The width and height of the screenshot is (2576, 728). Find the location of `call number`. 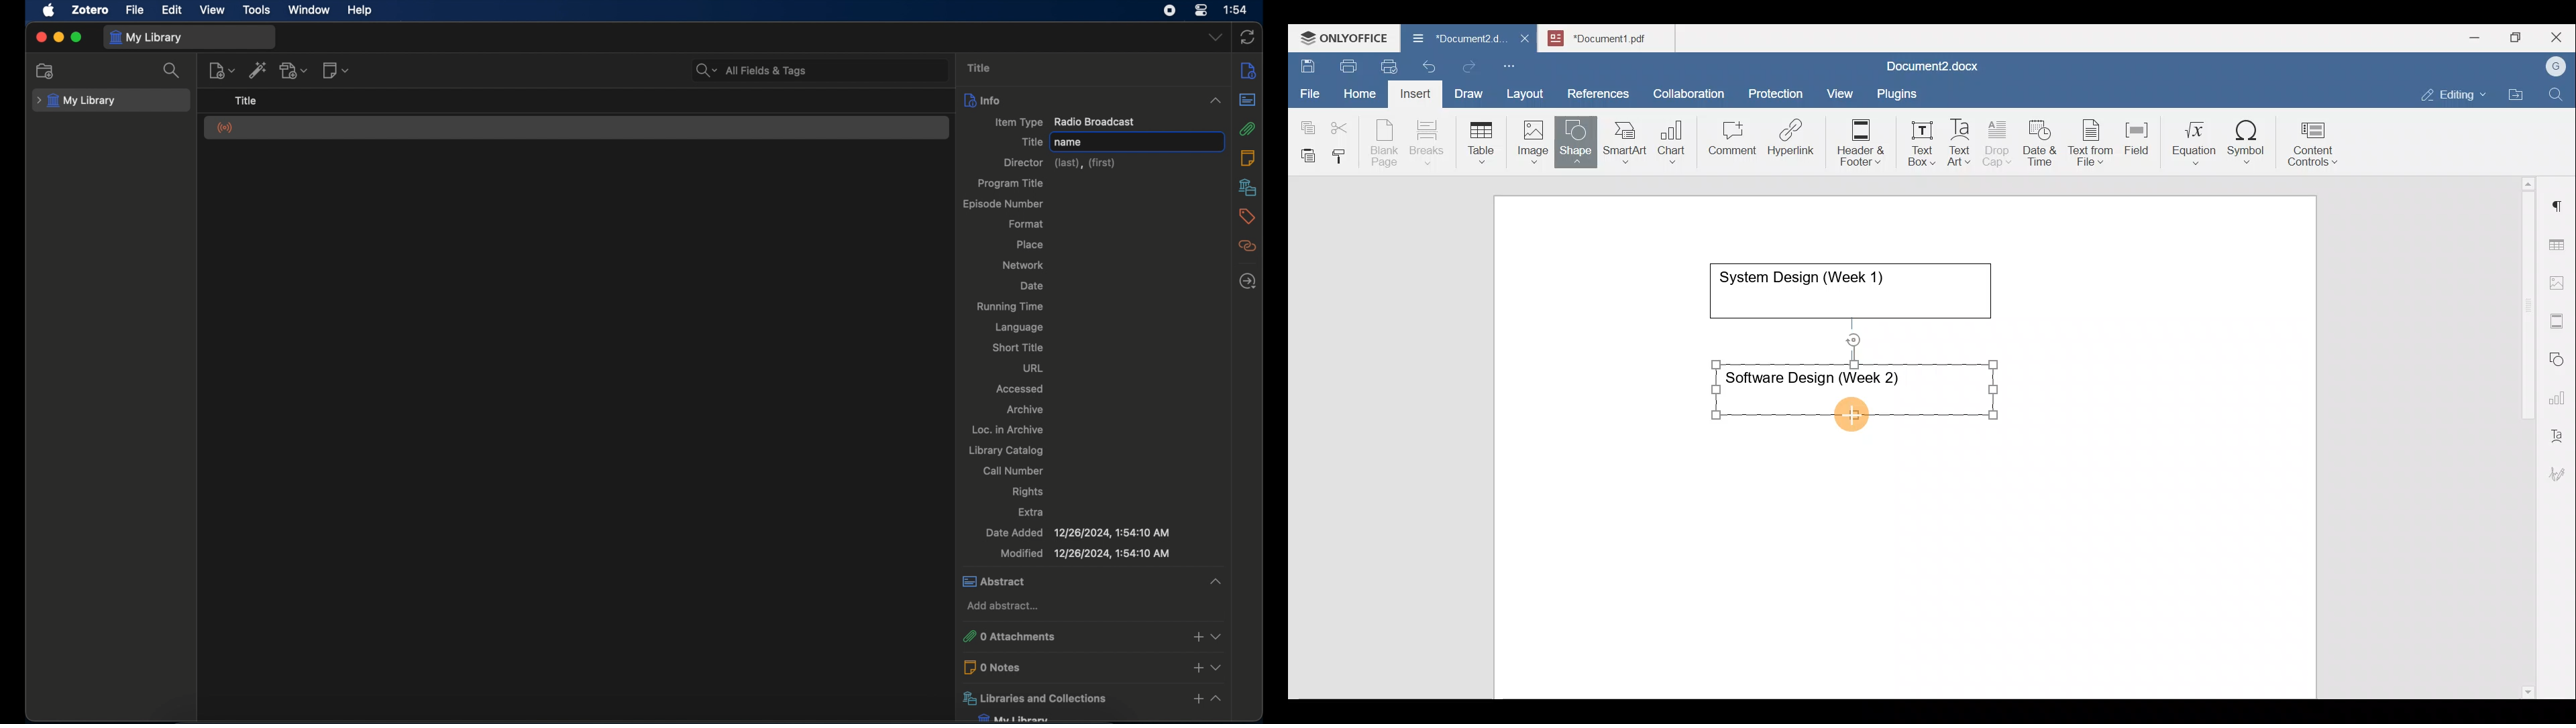

call number is located at coordinates (1013, 471).